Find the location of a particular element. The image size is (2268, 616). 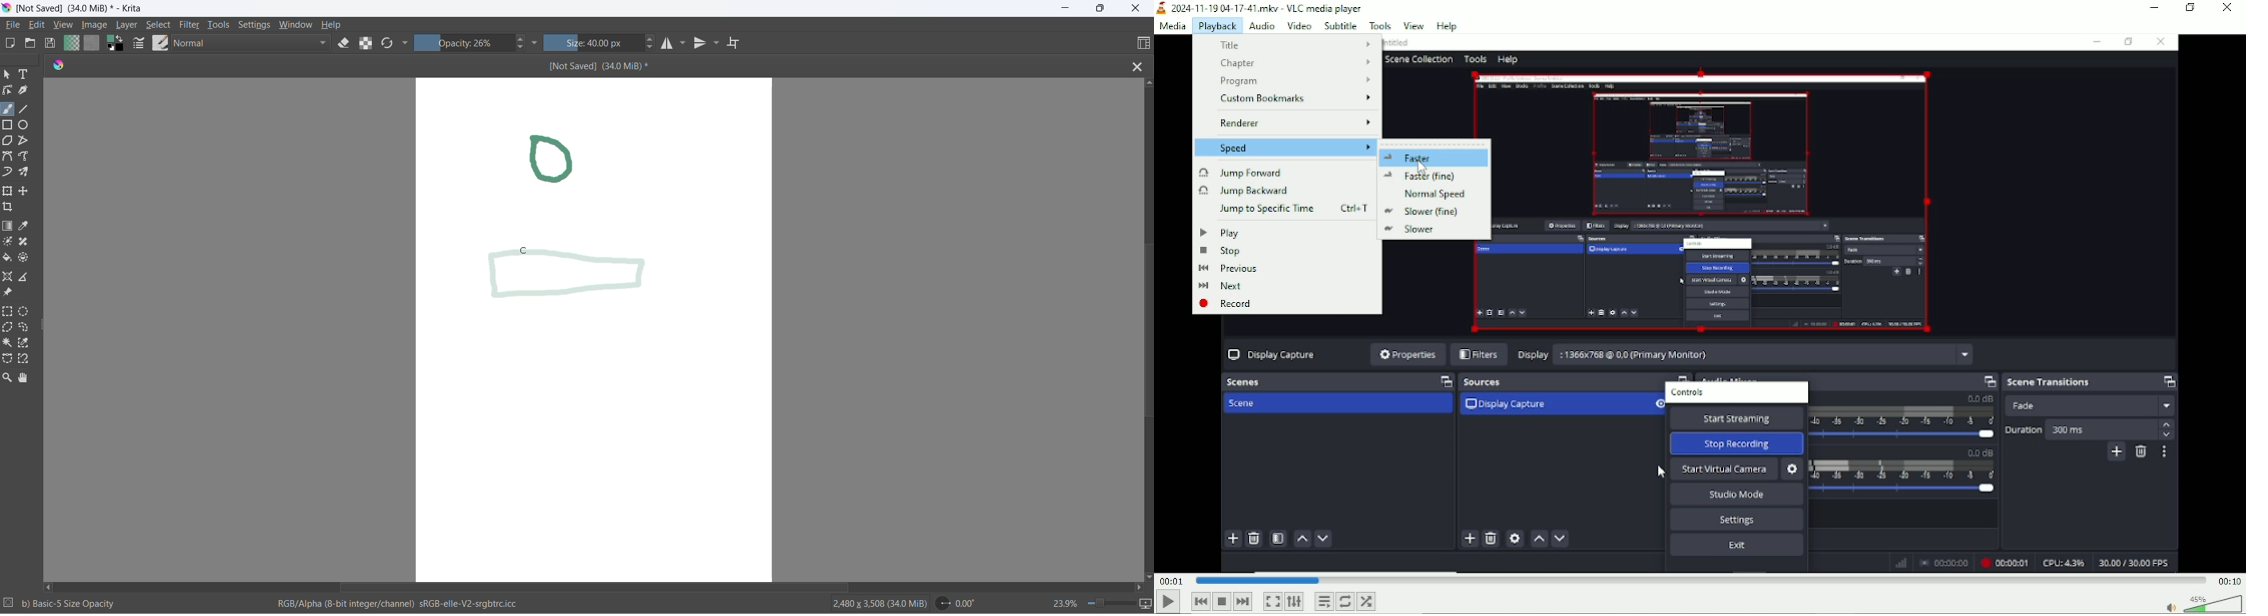

Toggle video in fullscreen is located at coordinates (1273, 602).